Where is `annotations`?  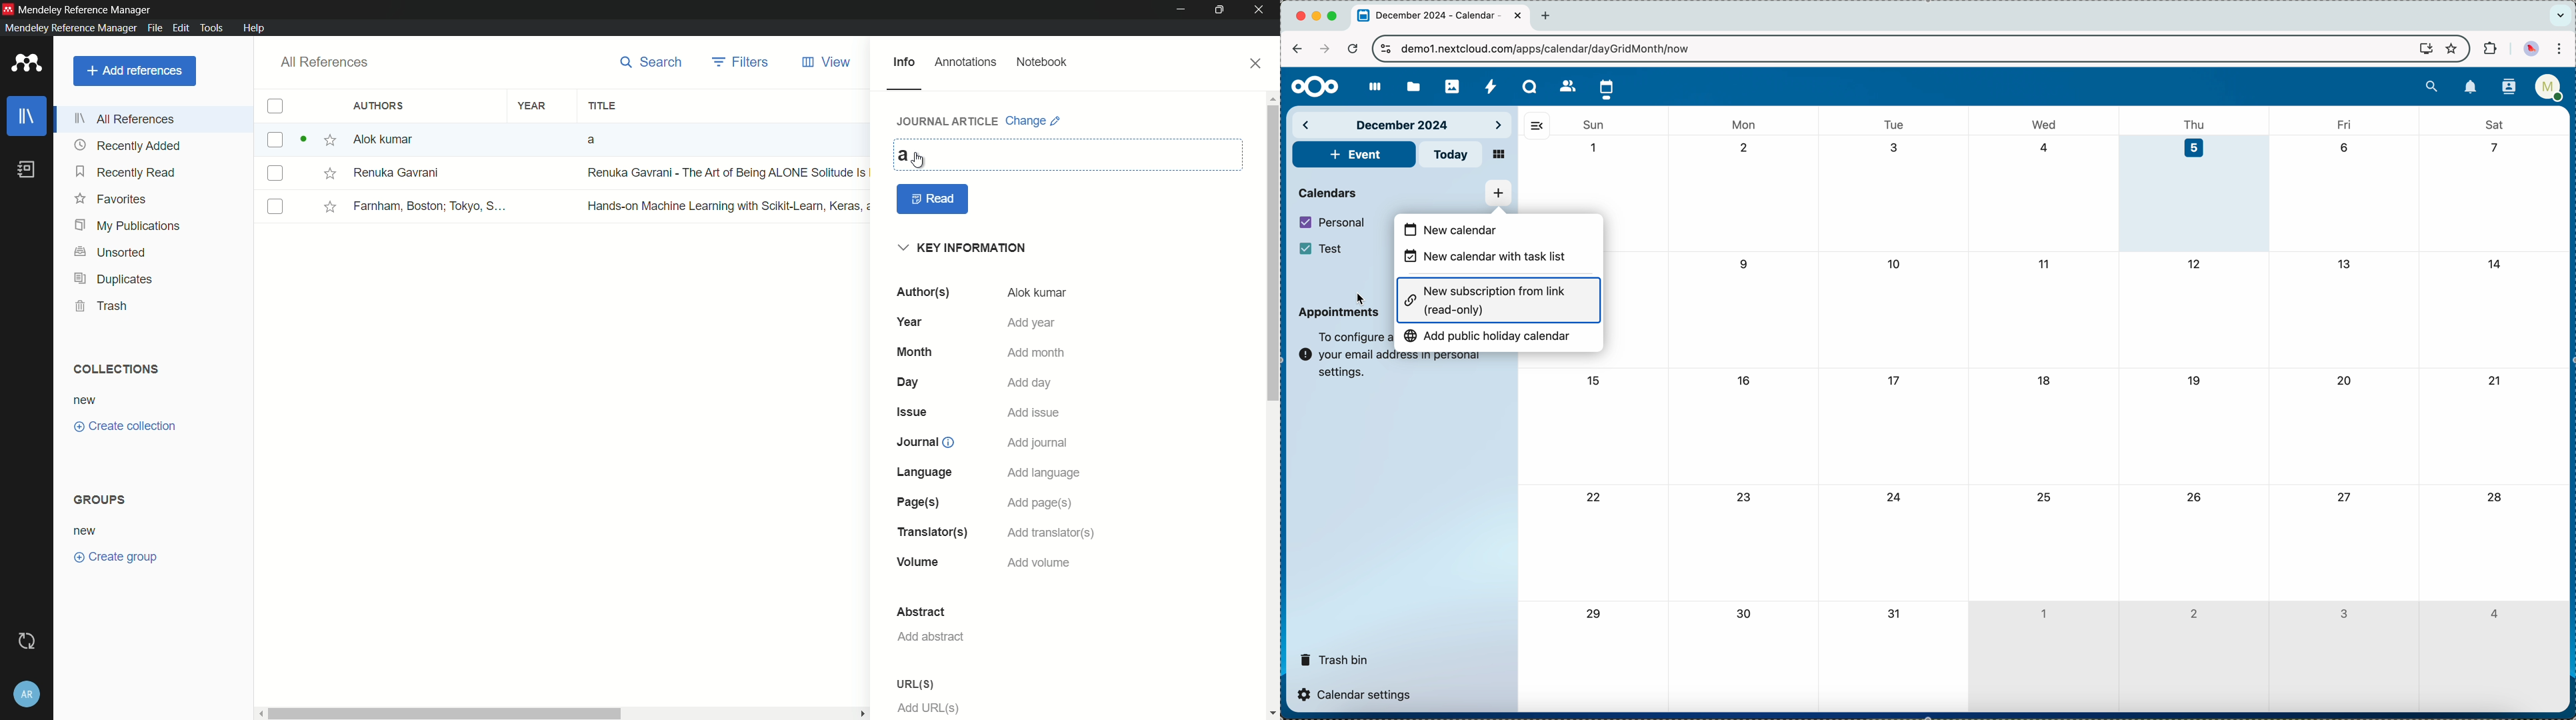 annotations is located at coordinates (966, 62).